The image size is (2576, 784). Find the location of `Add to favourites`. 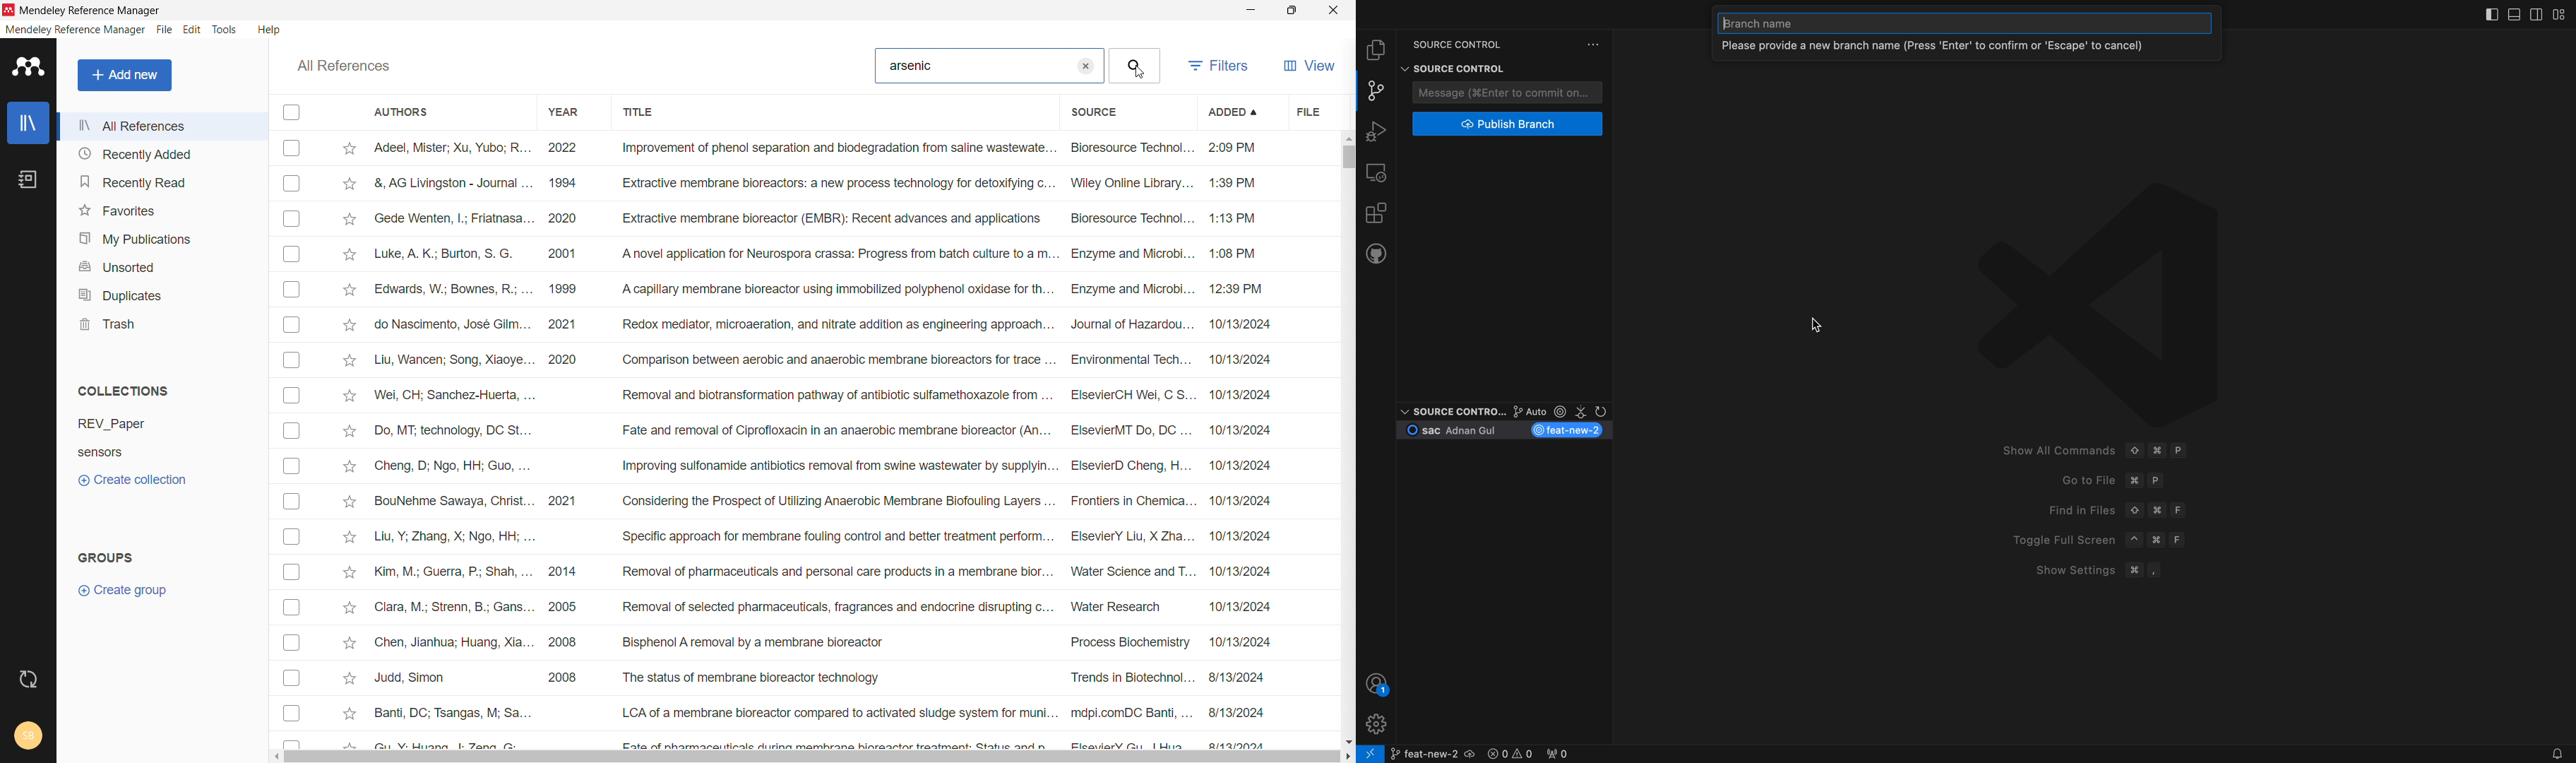

Add to favourites is located at coordinates (349, 714).